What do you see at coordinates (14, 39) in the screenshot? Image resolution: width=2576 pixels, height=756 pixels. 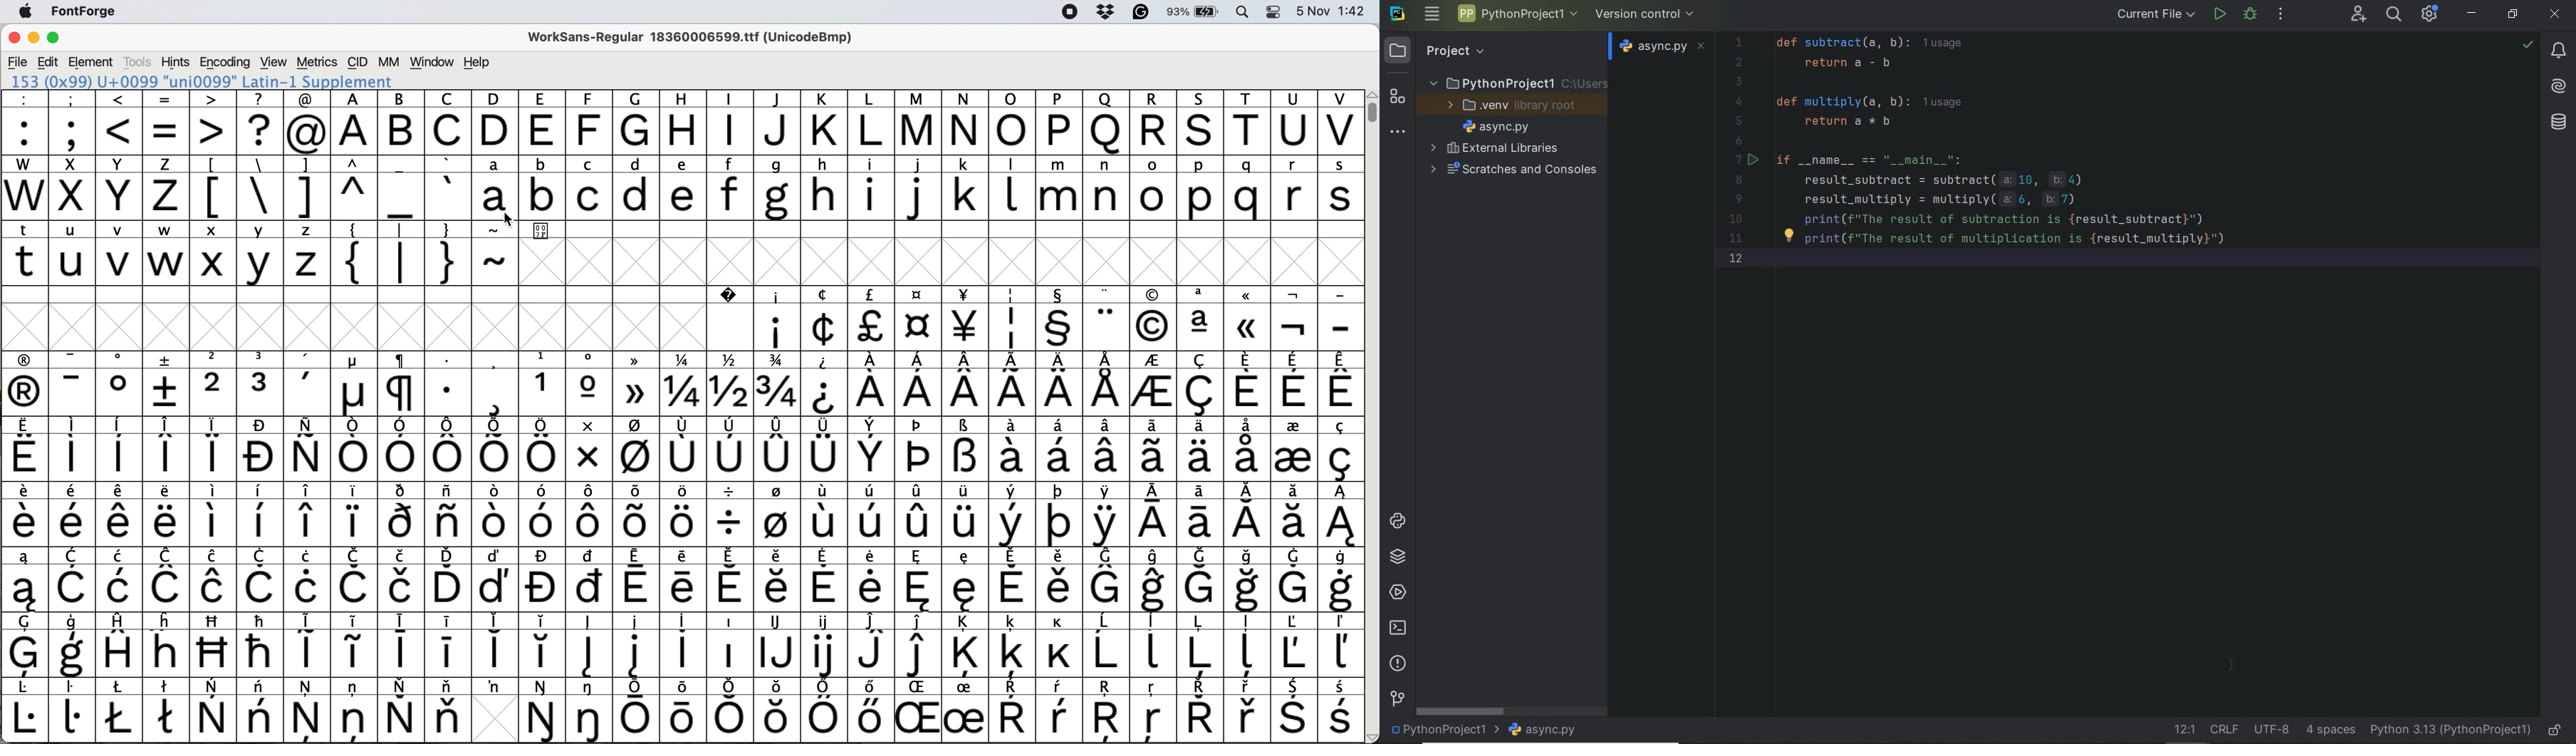 I see `close` at bounding box center [14, 39].